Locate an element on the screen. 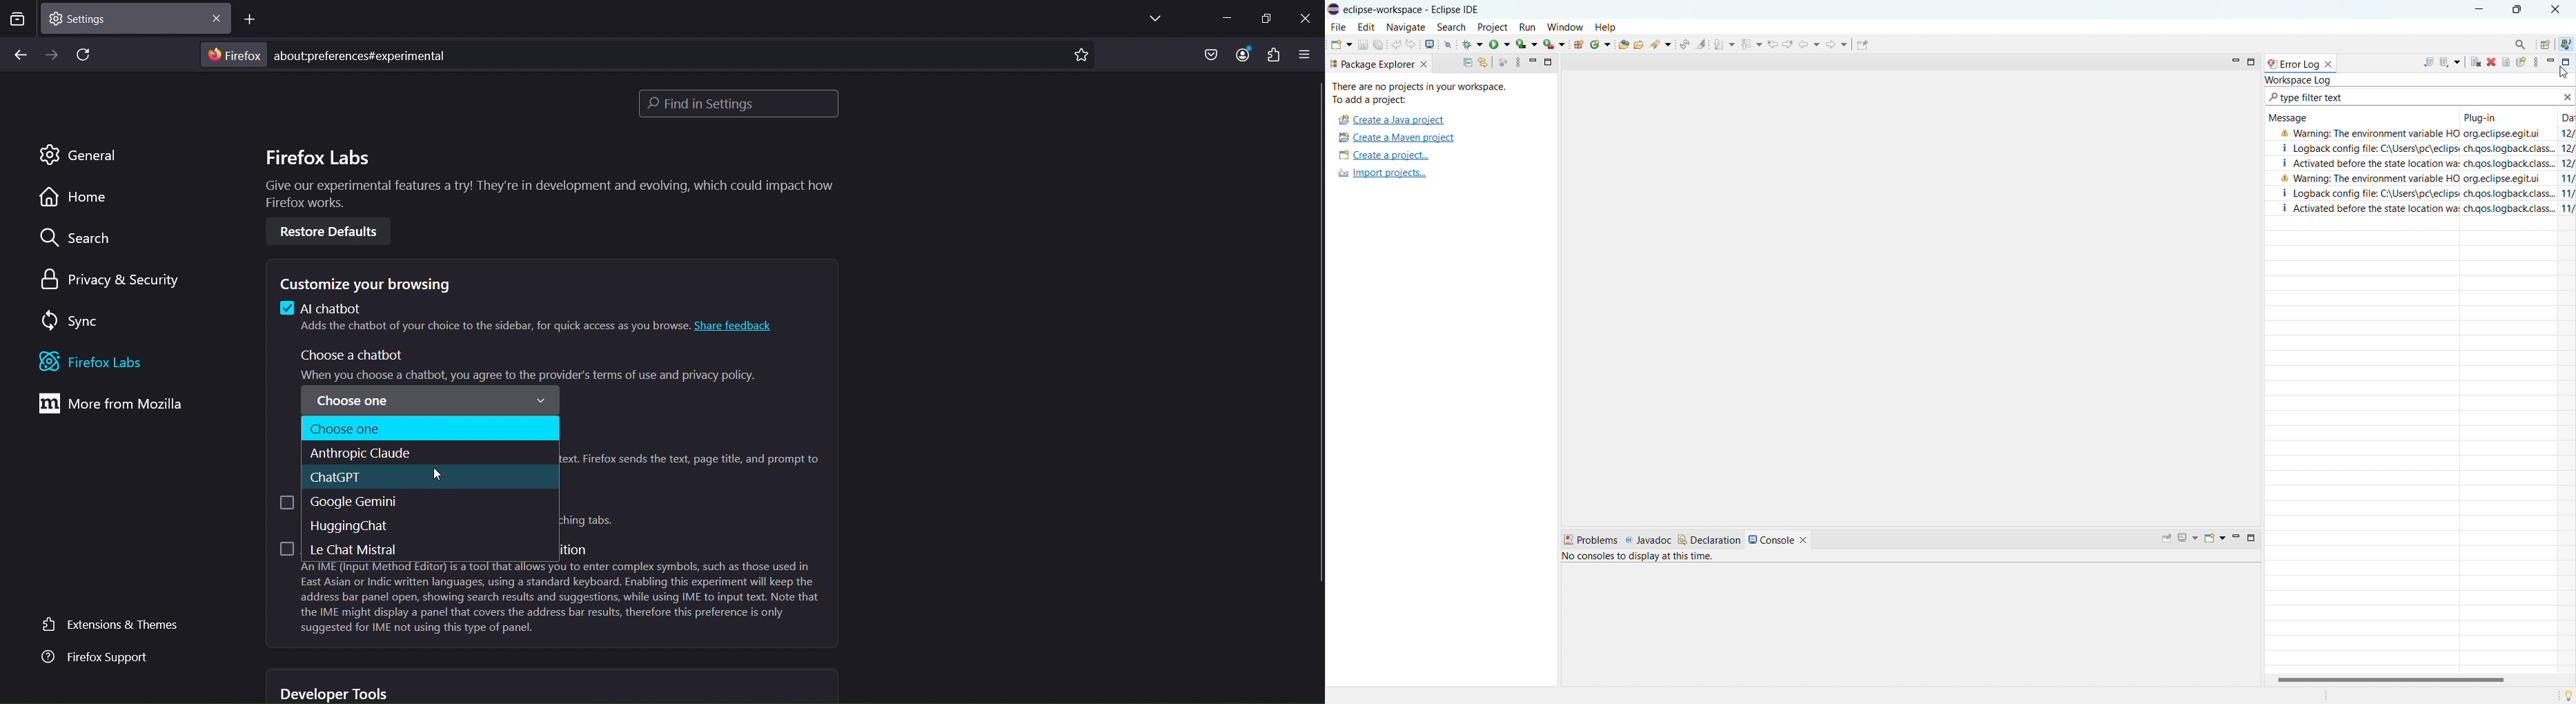 This screenshot has width=2576, height=728. new tab is located at coordinates (252, 21).